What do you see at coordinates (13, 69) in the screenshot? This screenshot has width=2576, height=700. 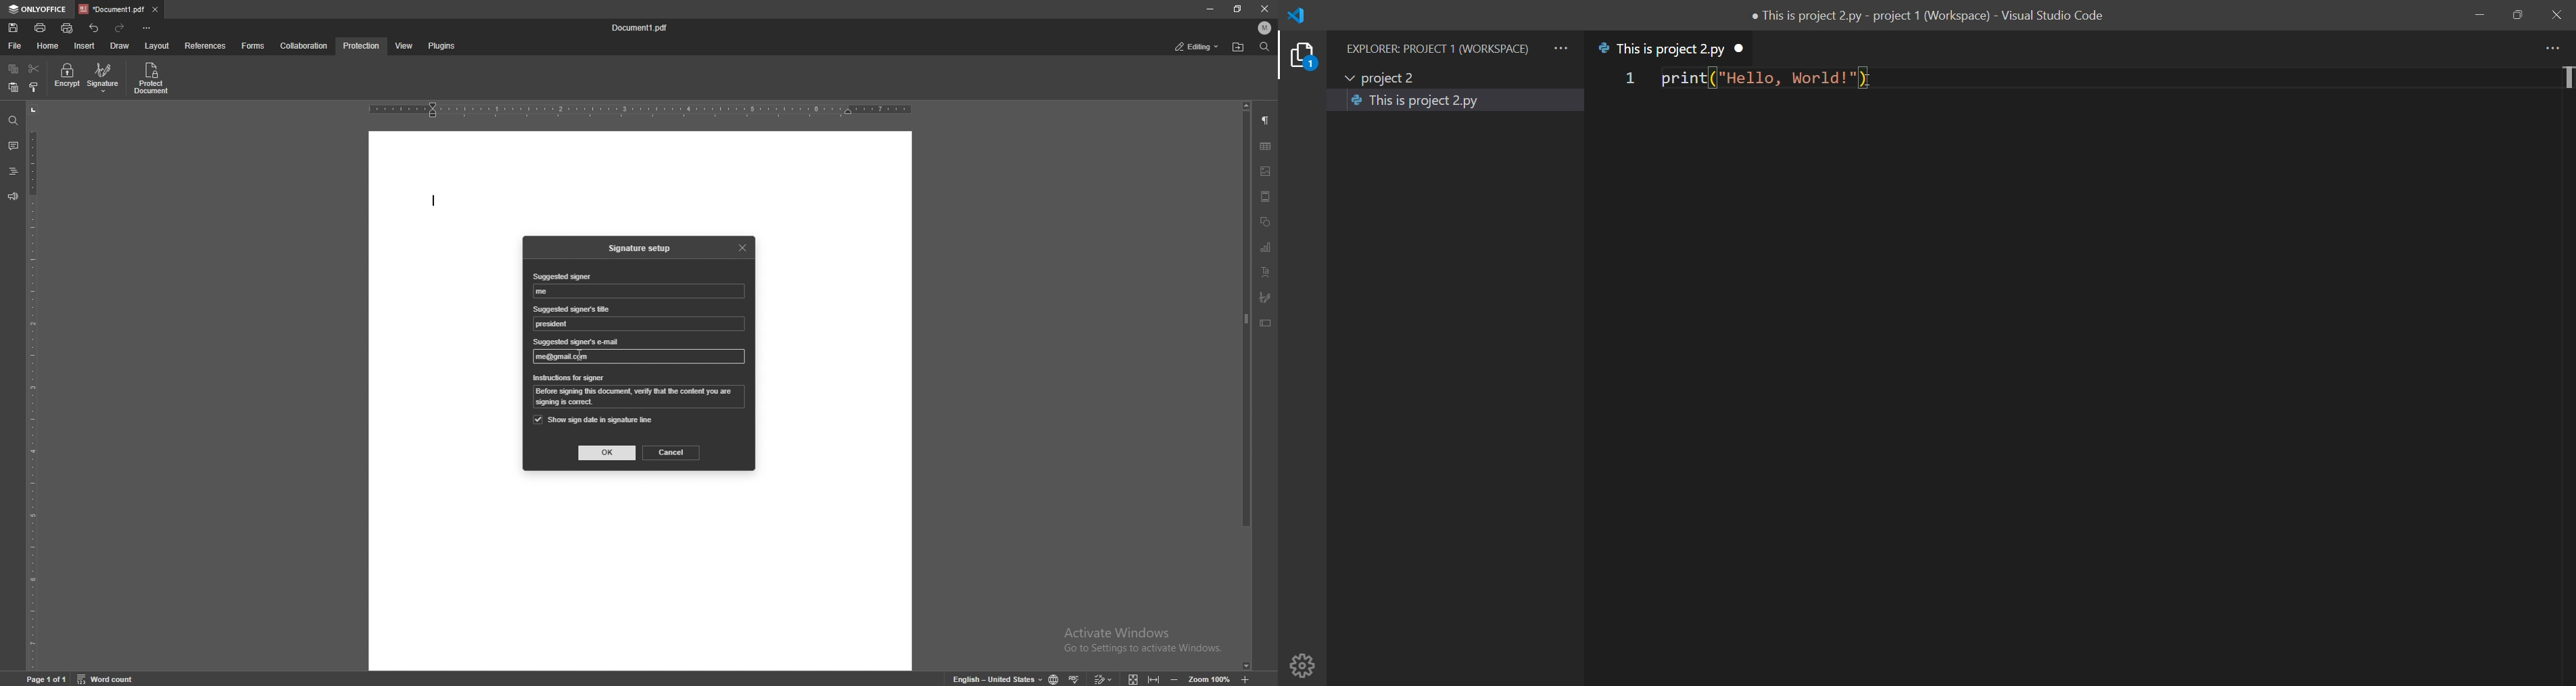 I see `copy` at bounding box center [13, 69].